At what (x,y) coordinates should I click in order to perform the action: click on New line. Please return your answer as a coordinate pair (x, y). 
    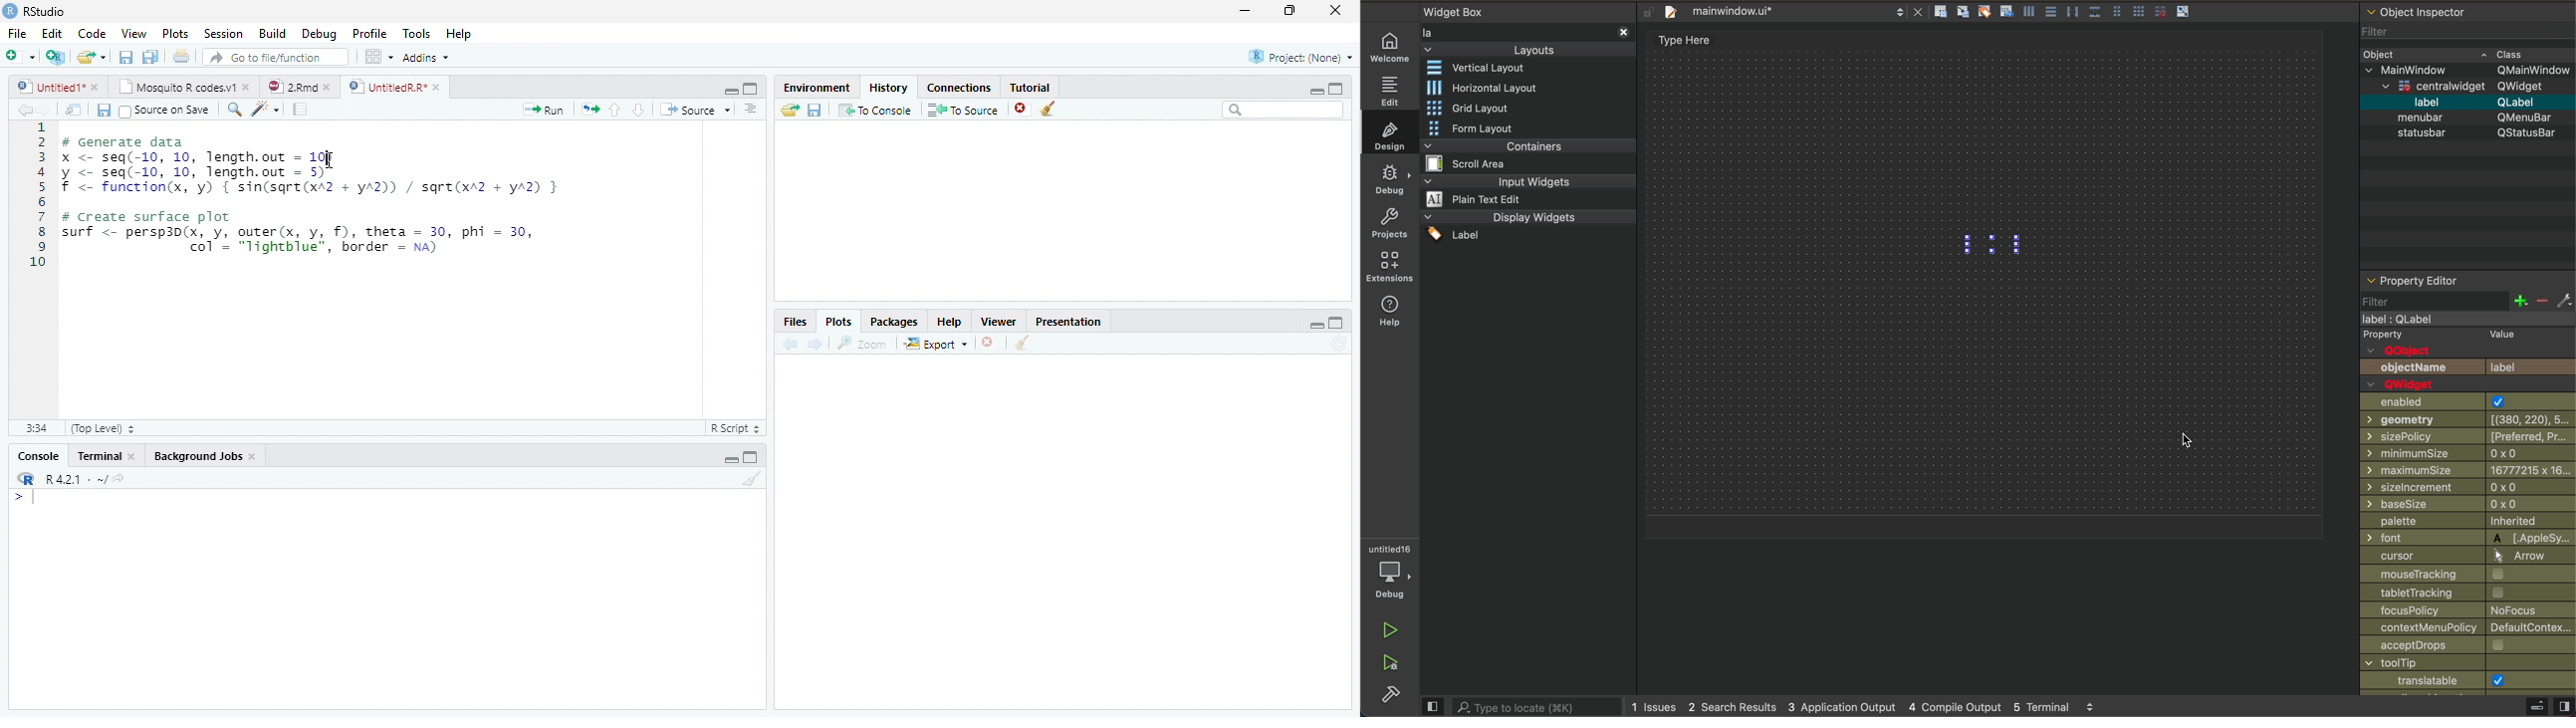
    Looking at the image, I should click on (24, 500).